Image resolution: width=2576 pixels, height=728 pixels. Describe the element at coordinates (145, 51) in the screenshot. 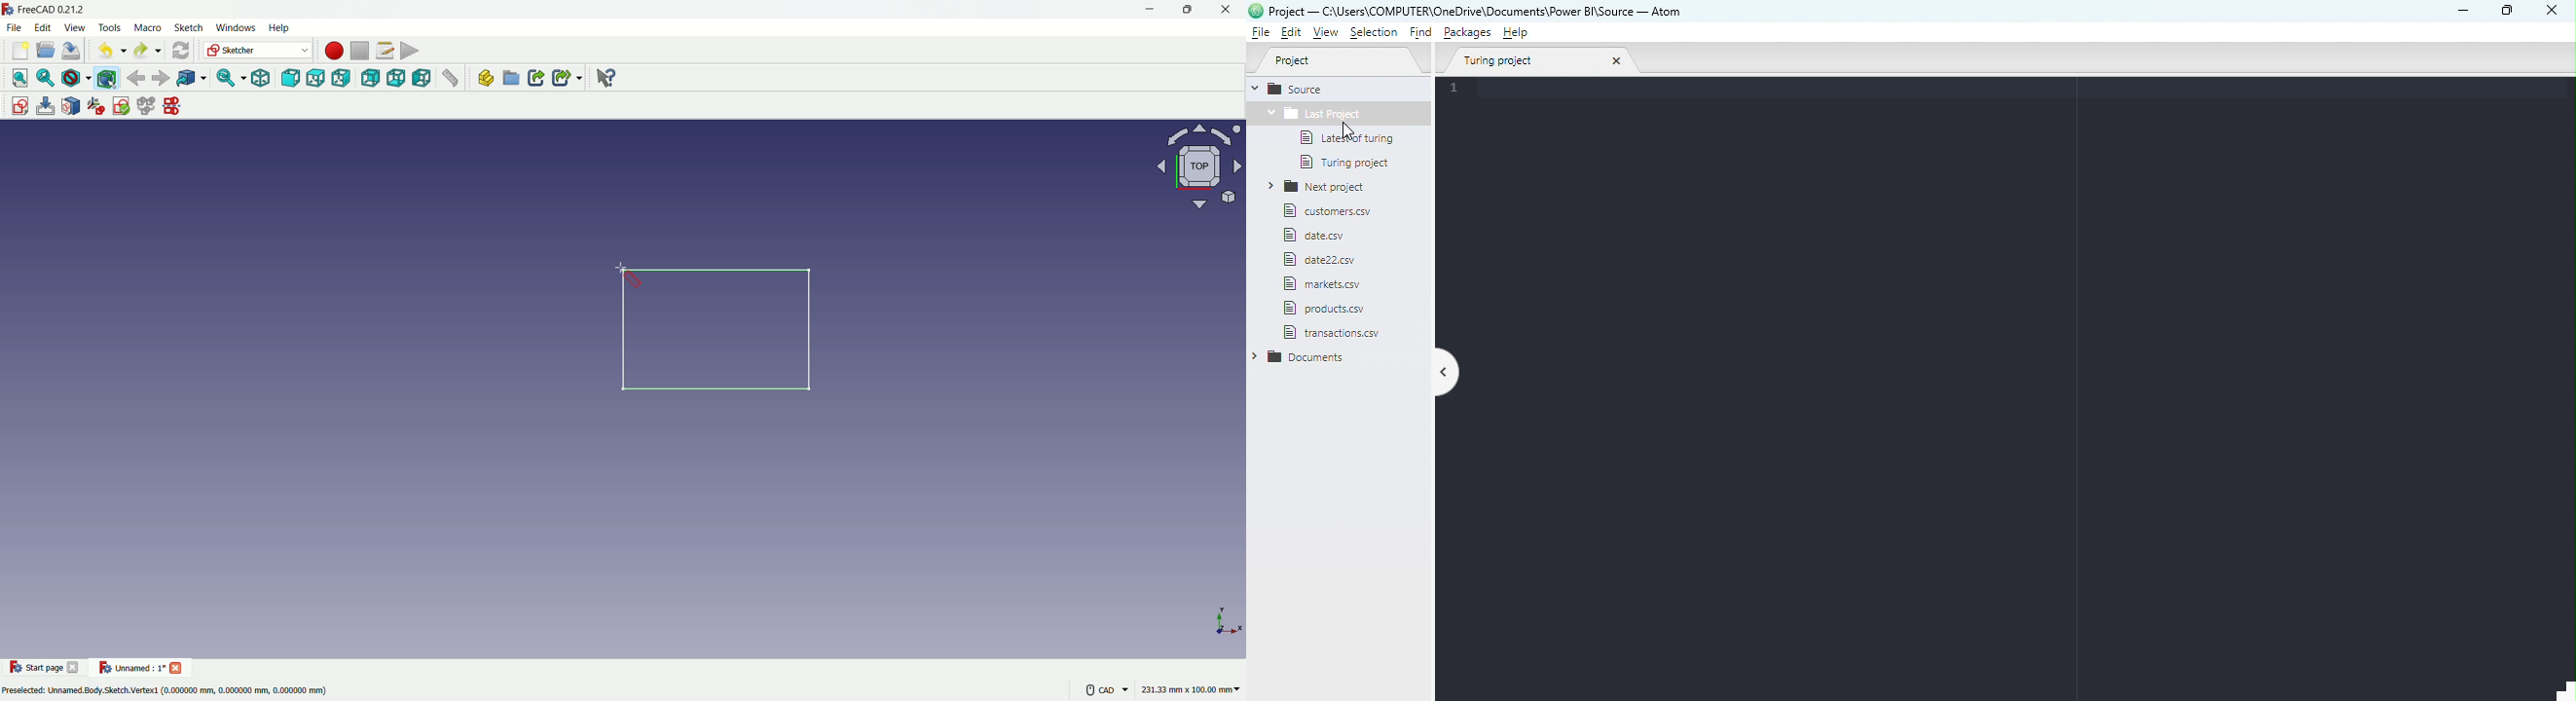

I see `redo` at that location.